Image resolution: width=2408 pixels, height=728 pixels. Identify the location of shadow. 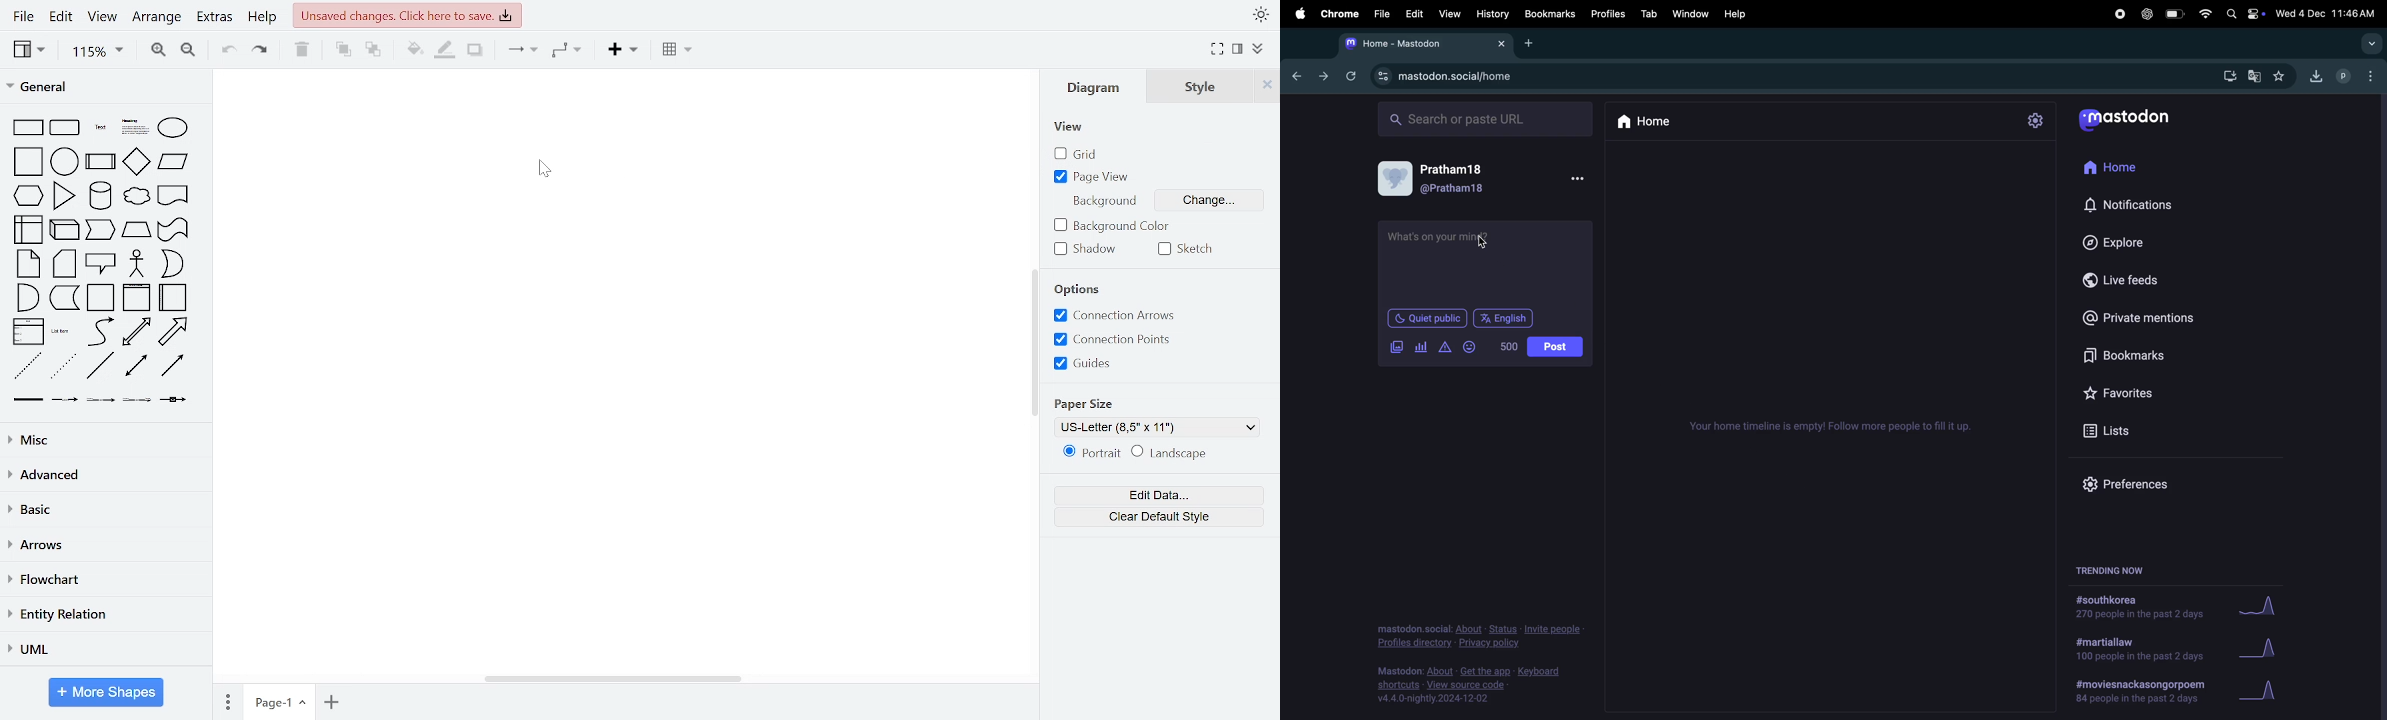
(1087, 251).